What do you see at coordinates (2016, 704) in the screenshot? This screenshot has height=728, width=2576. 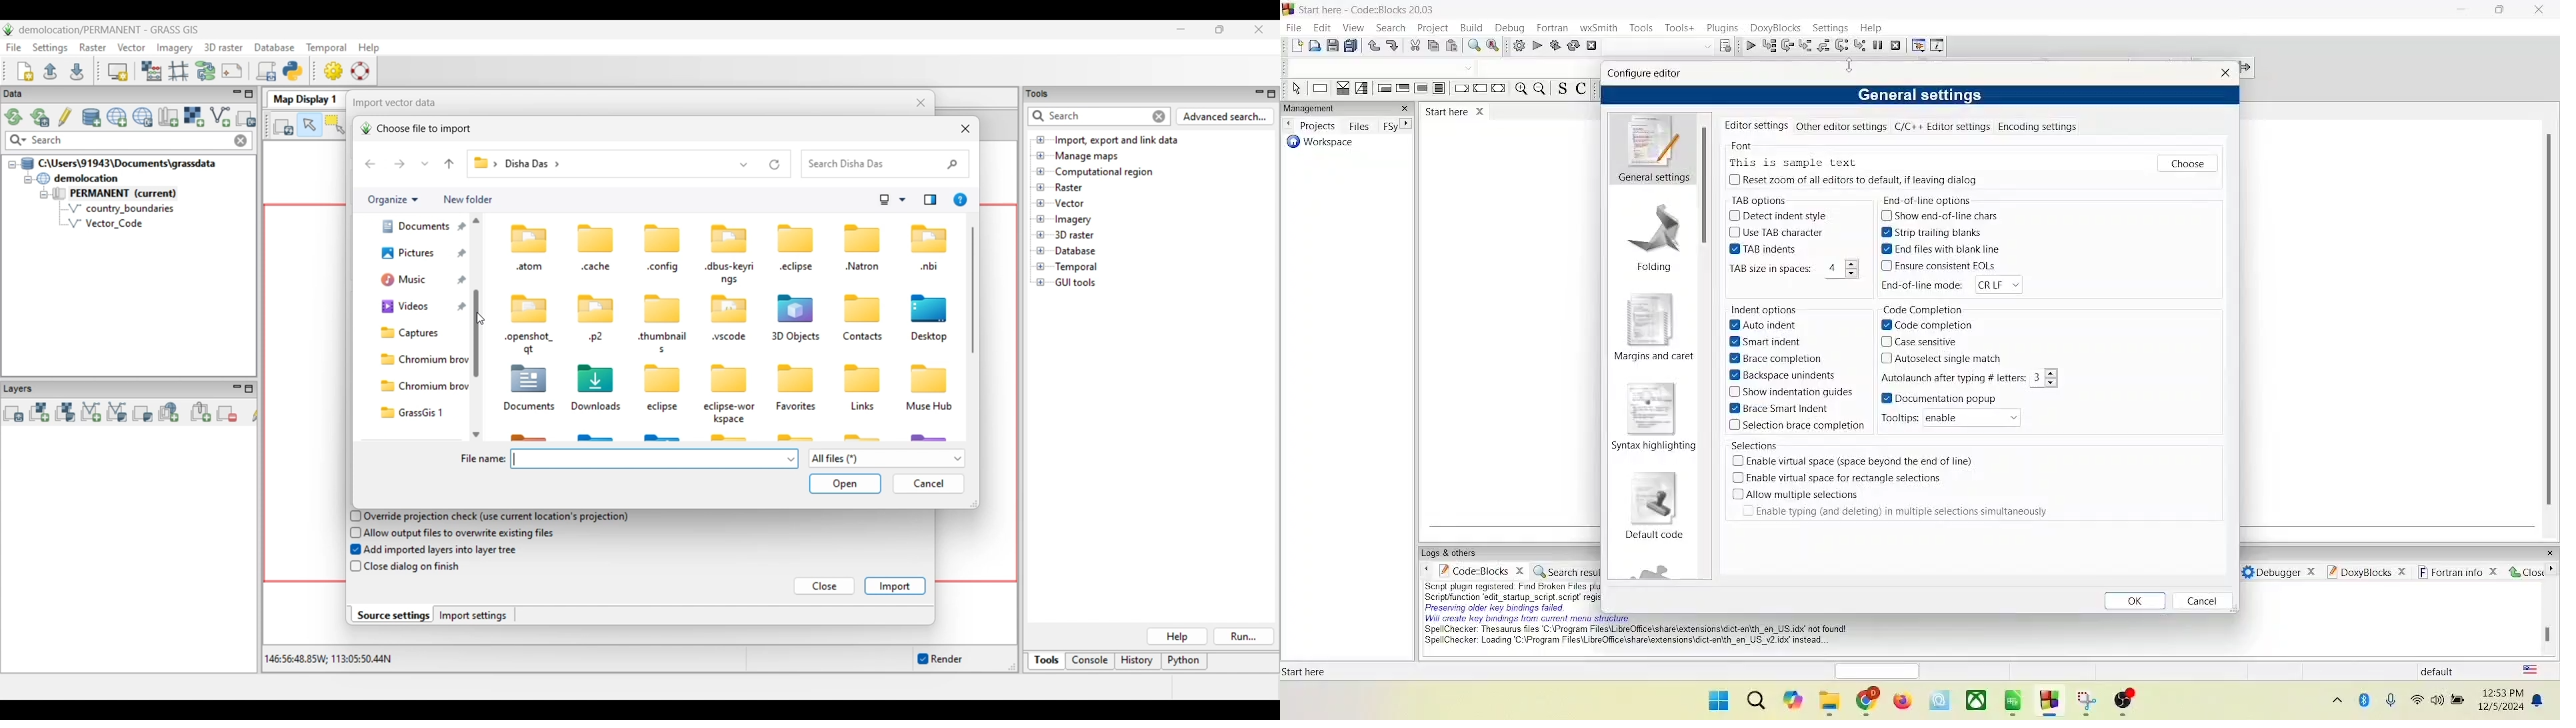 I see `apps` at bounding box center [2016, 704].